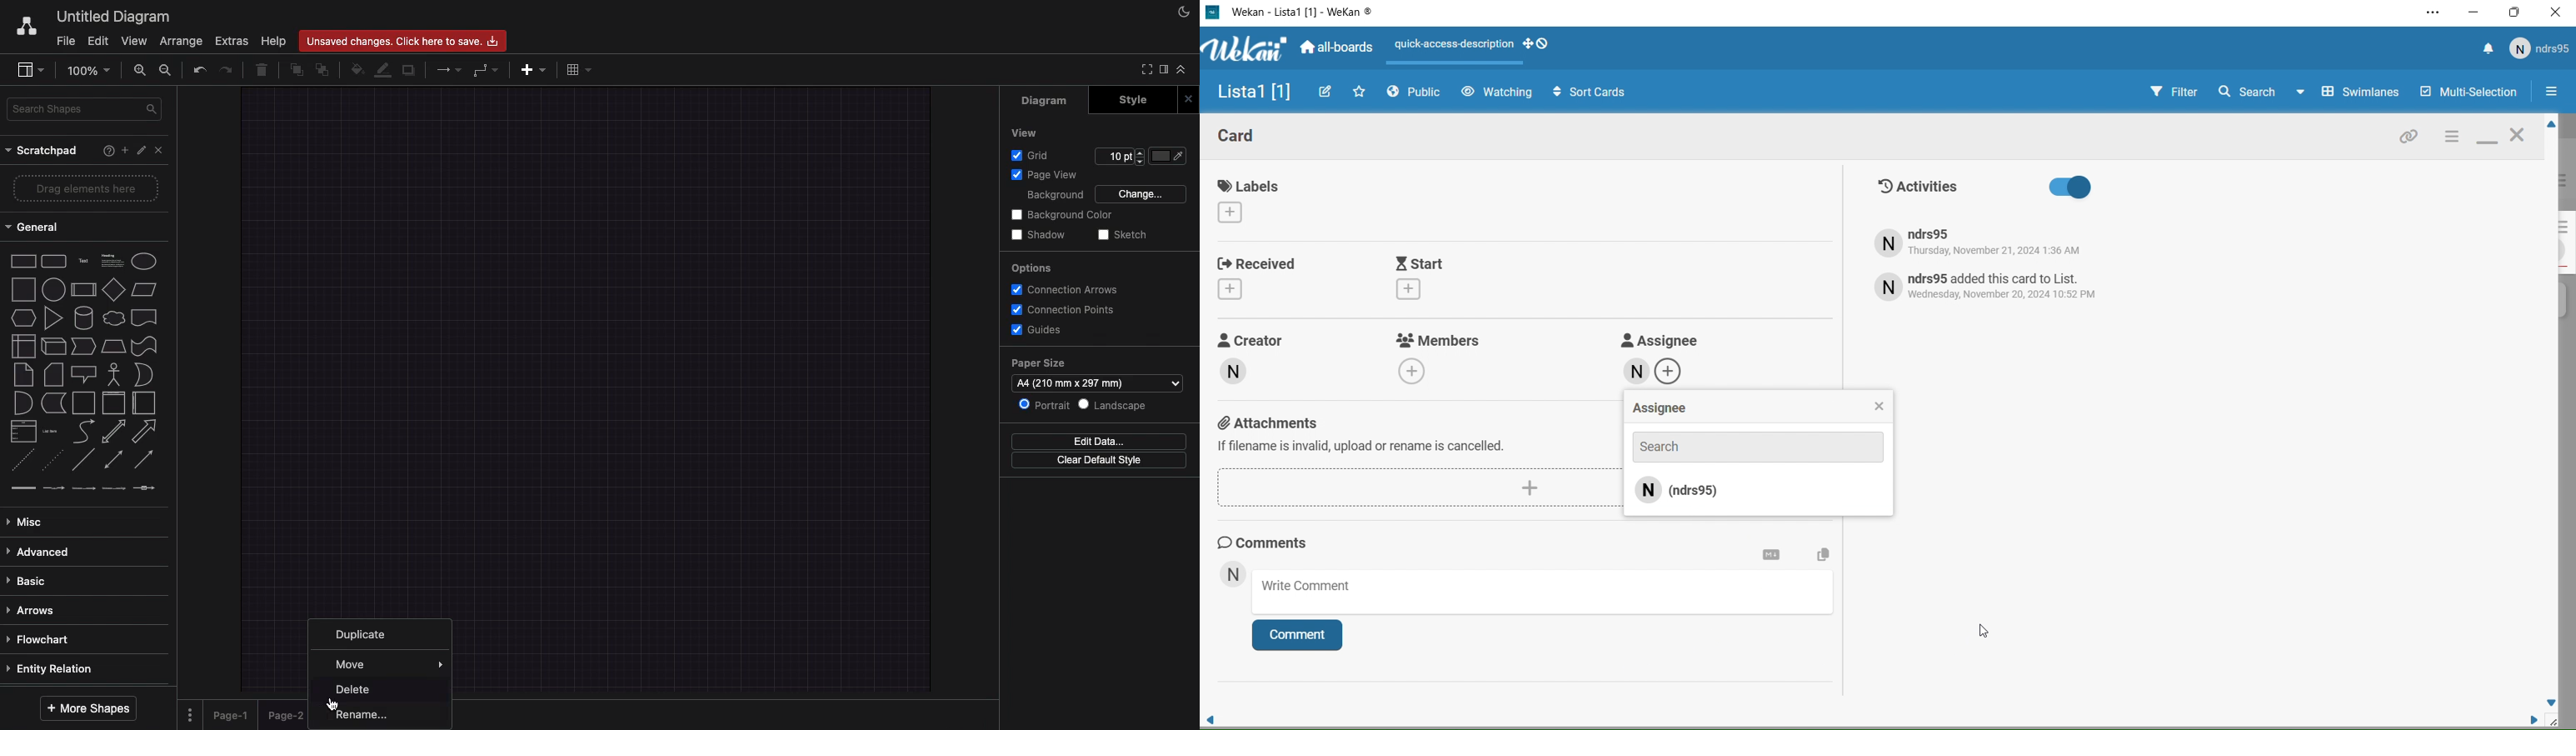 The image size is (2576, 756). Describe the element at coordinates (1327, 91) in the screenshot. I see `Edit` at that location.